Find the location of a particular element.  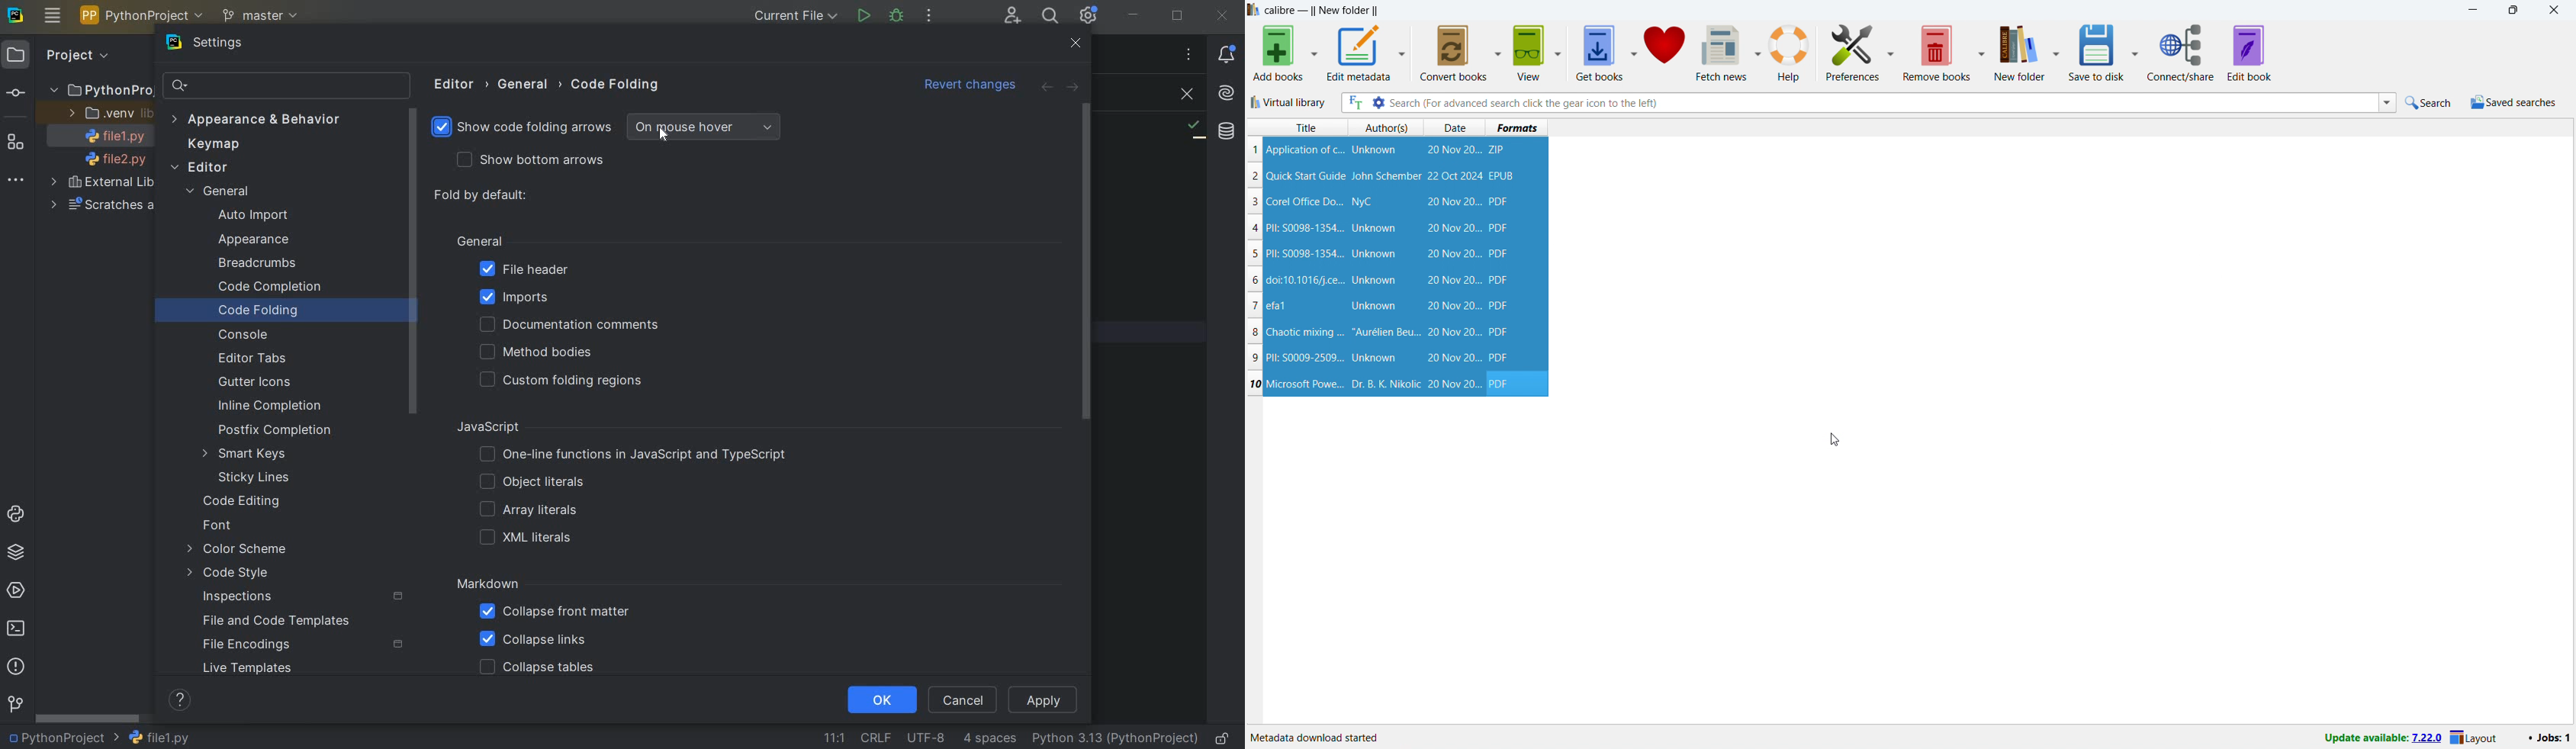

remove books is located at coordinates (1937, 53).